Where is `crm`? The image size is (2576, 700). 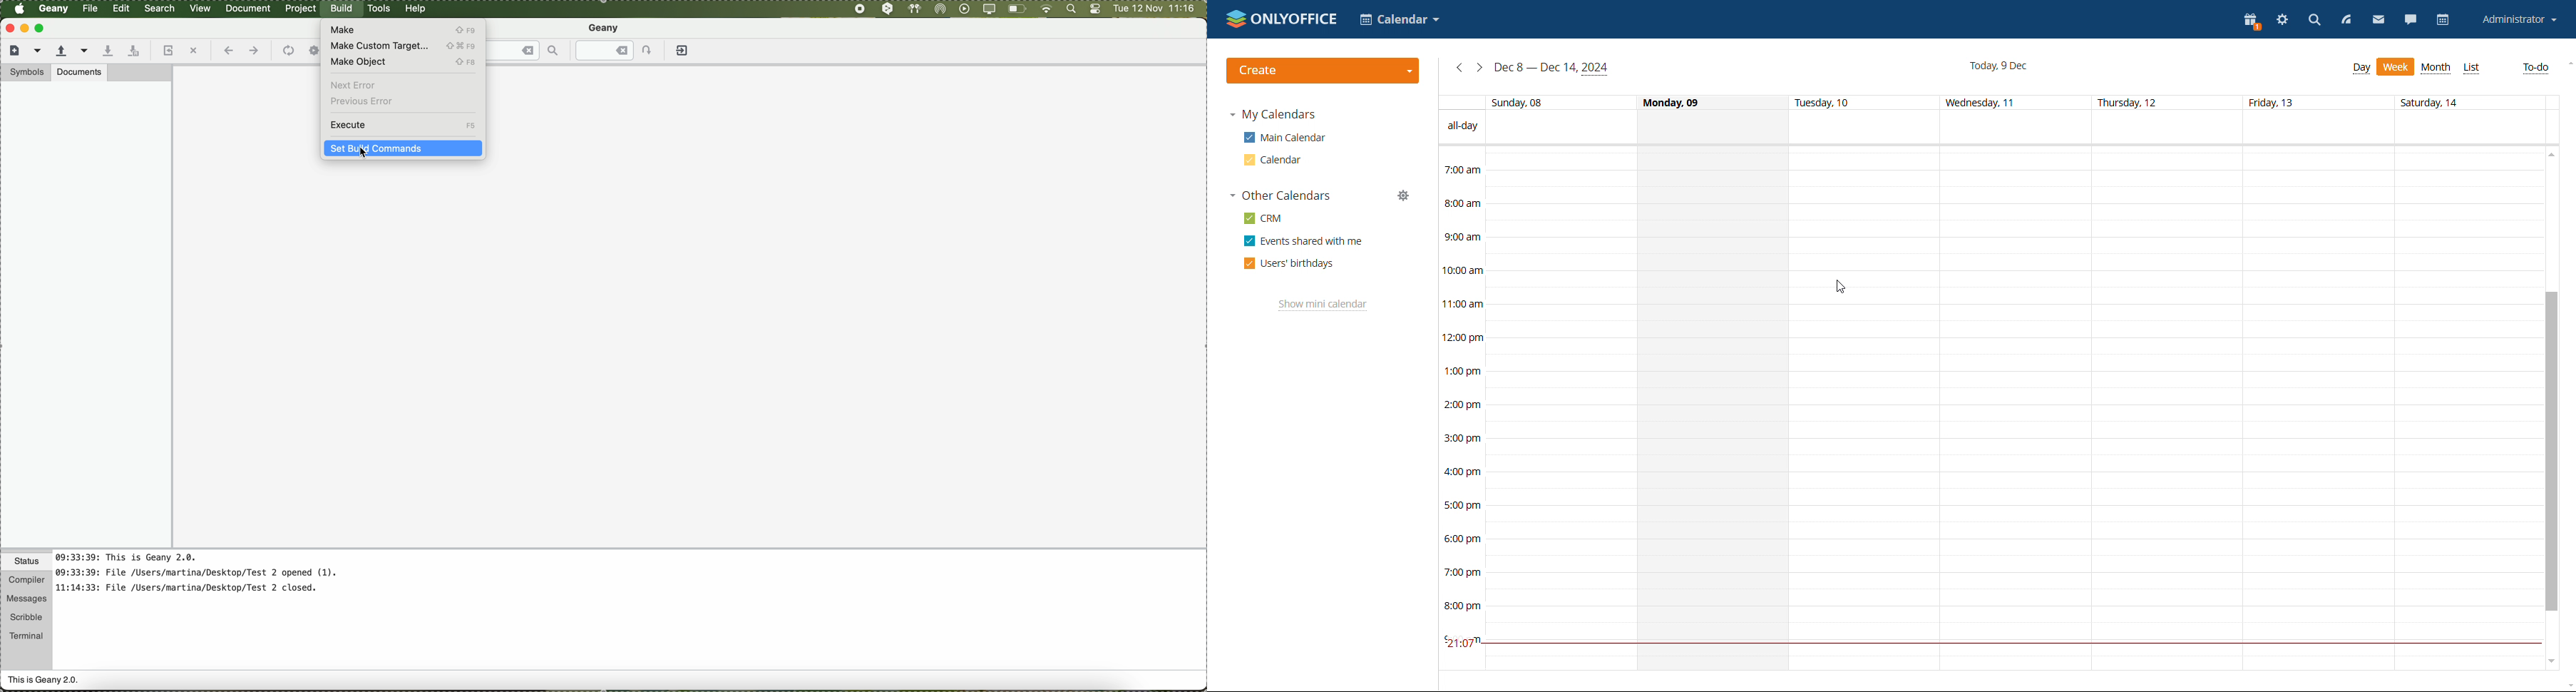 crm is located at coordinates (1264, 218).